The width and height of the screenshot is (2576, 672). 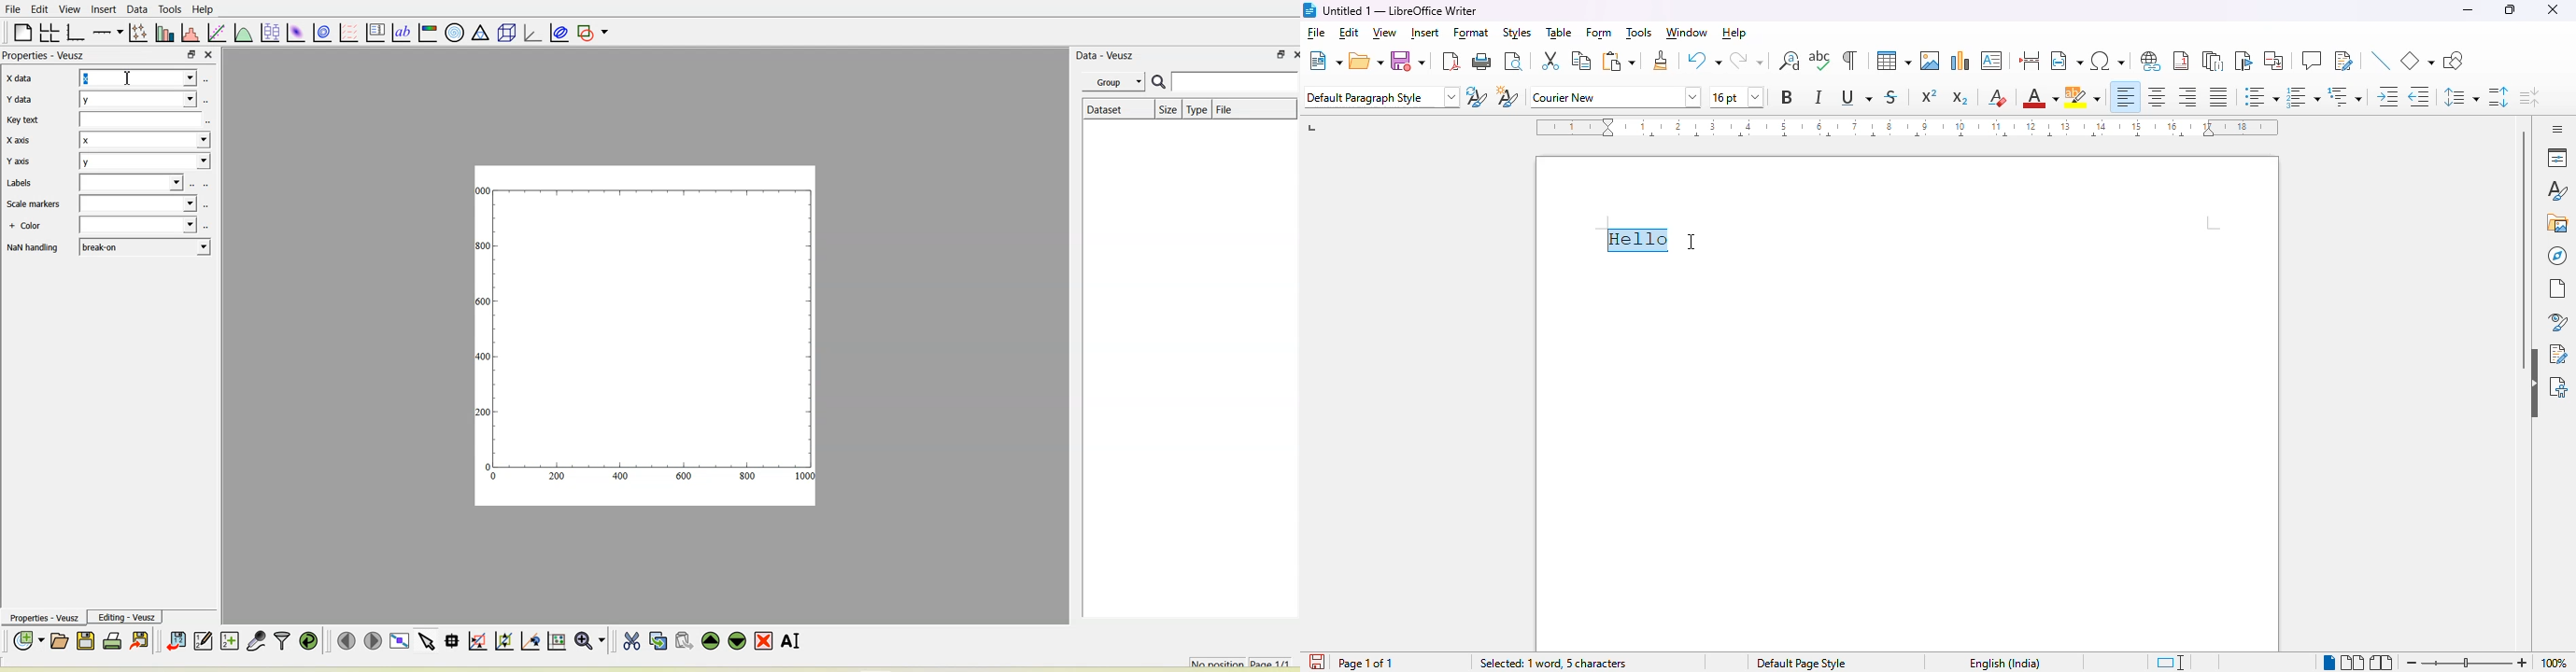 What do you see at coordinates (1620, 61) in the screenshot?
I see `paste` at bounding box center [1620, 61].